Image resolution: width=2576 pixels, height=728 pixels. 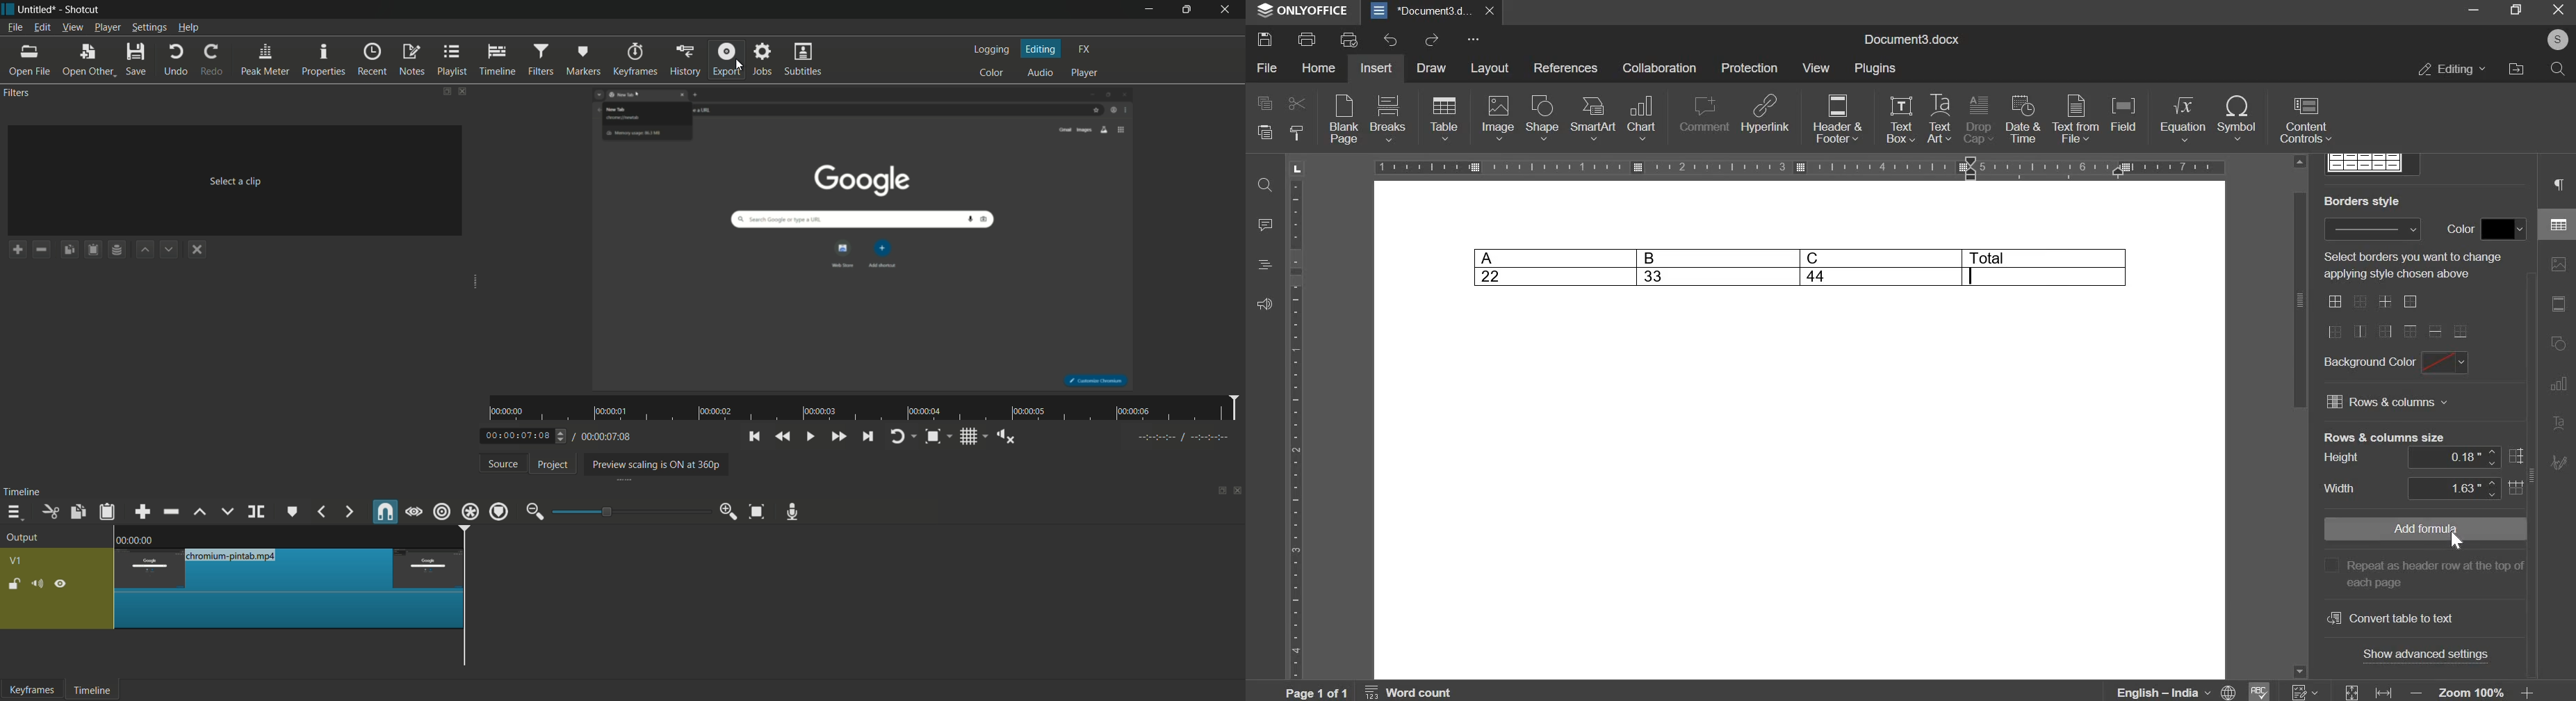 I want to click on add formula, so click(x=2420, y=529).